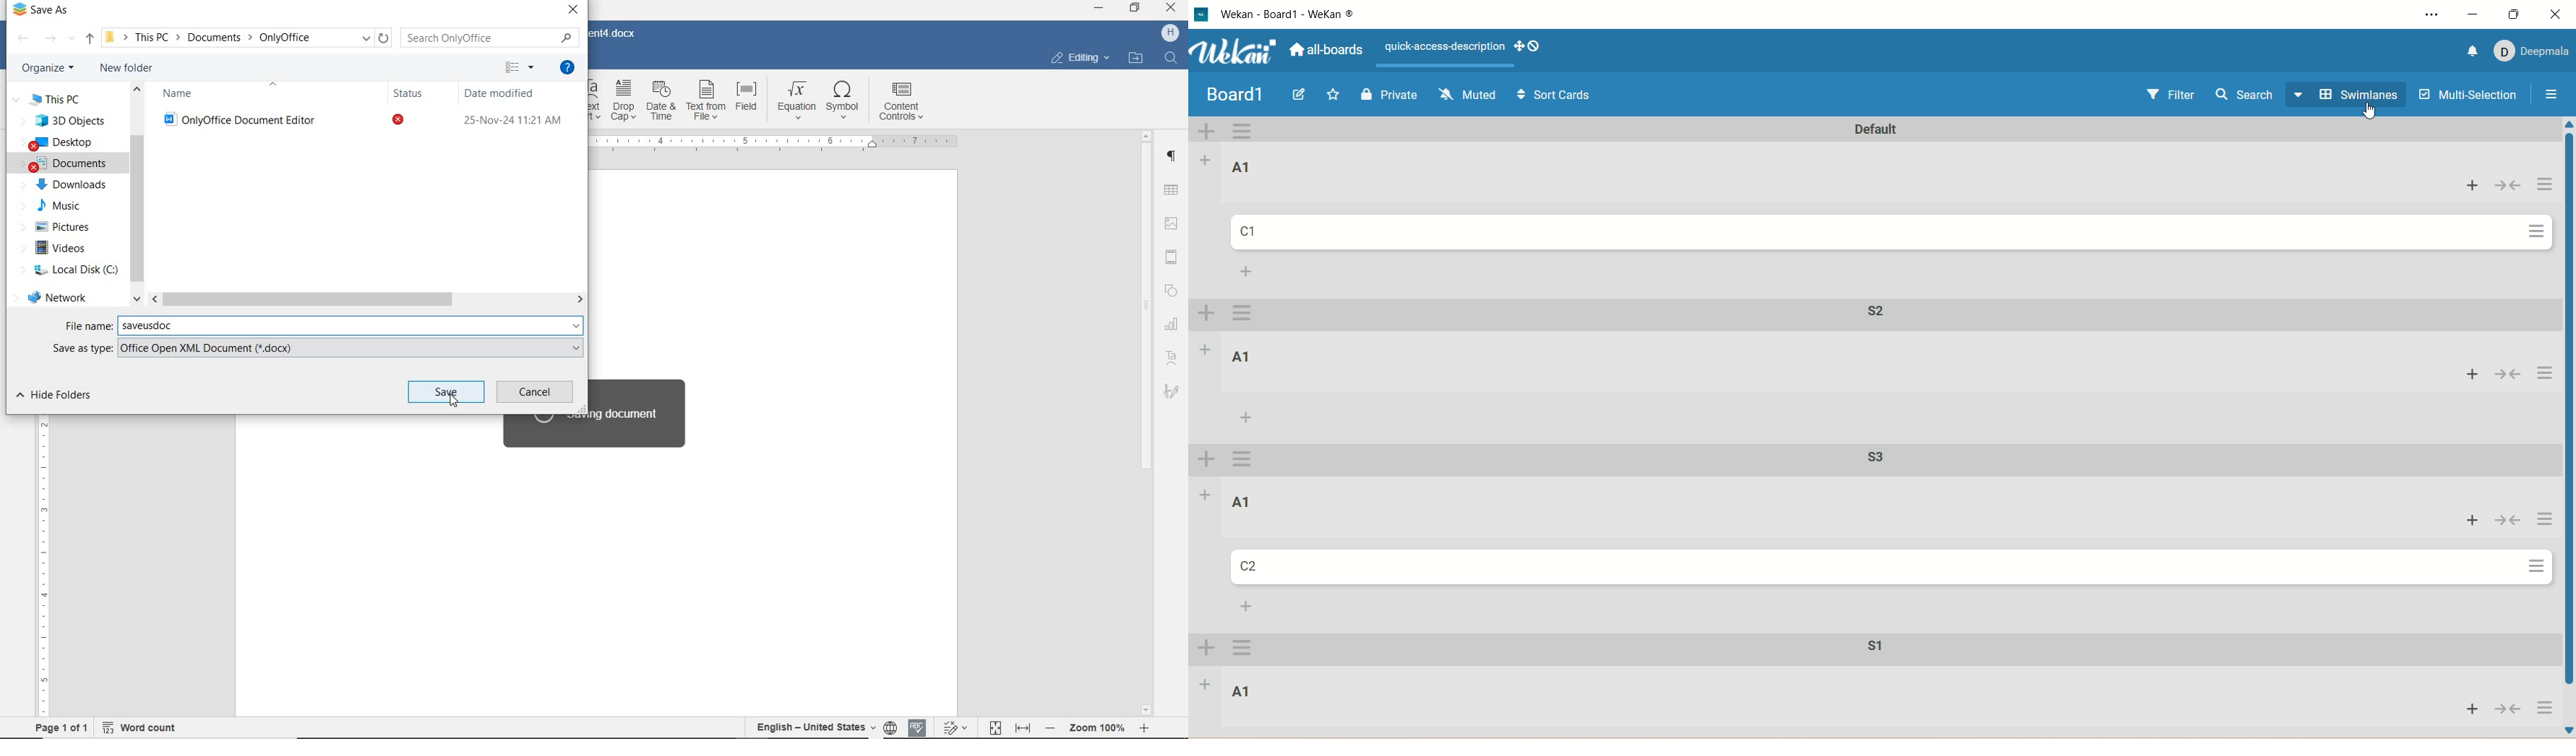  I want to click on backward, so click(24, 38).